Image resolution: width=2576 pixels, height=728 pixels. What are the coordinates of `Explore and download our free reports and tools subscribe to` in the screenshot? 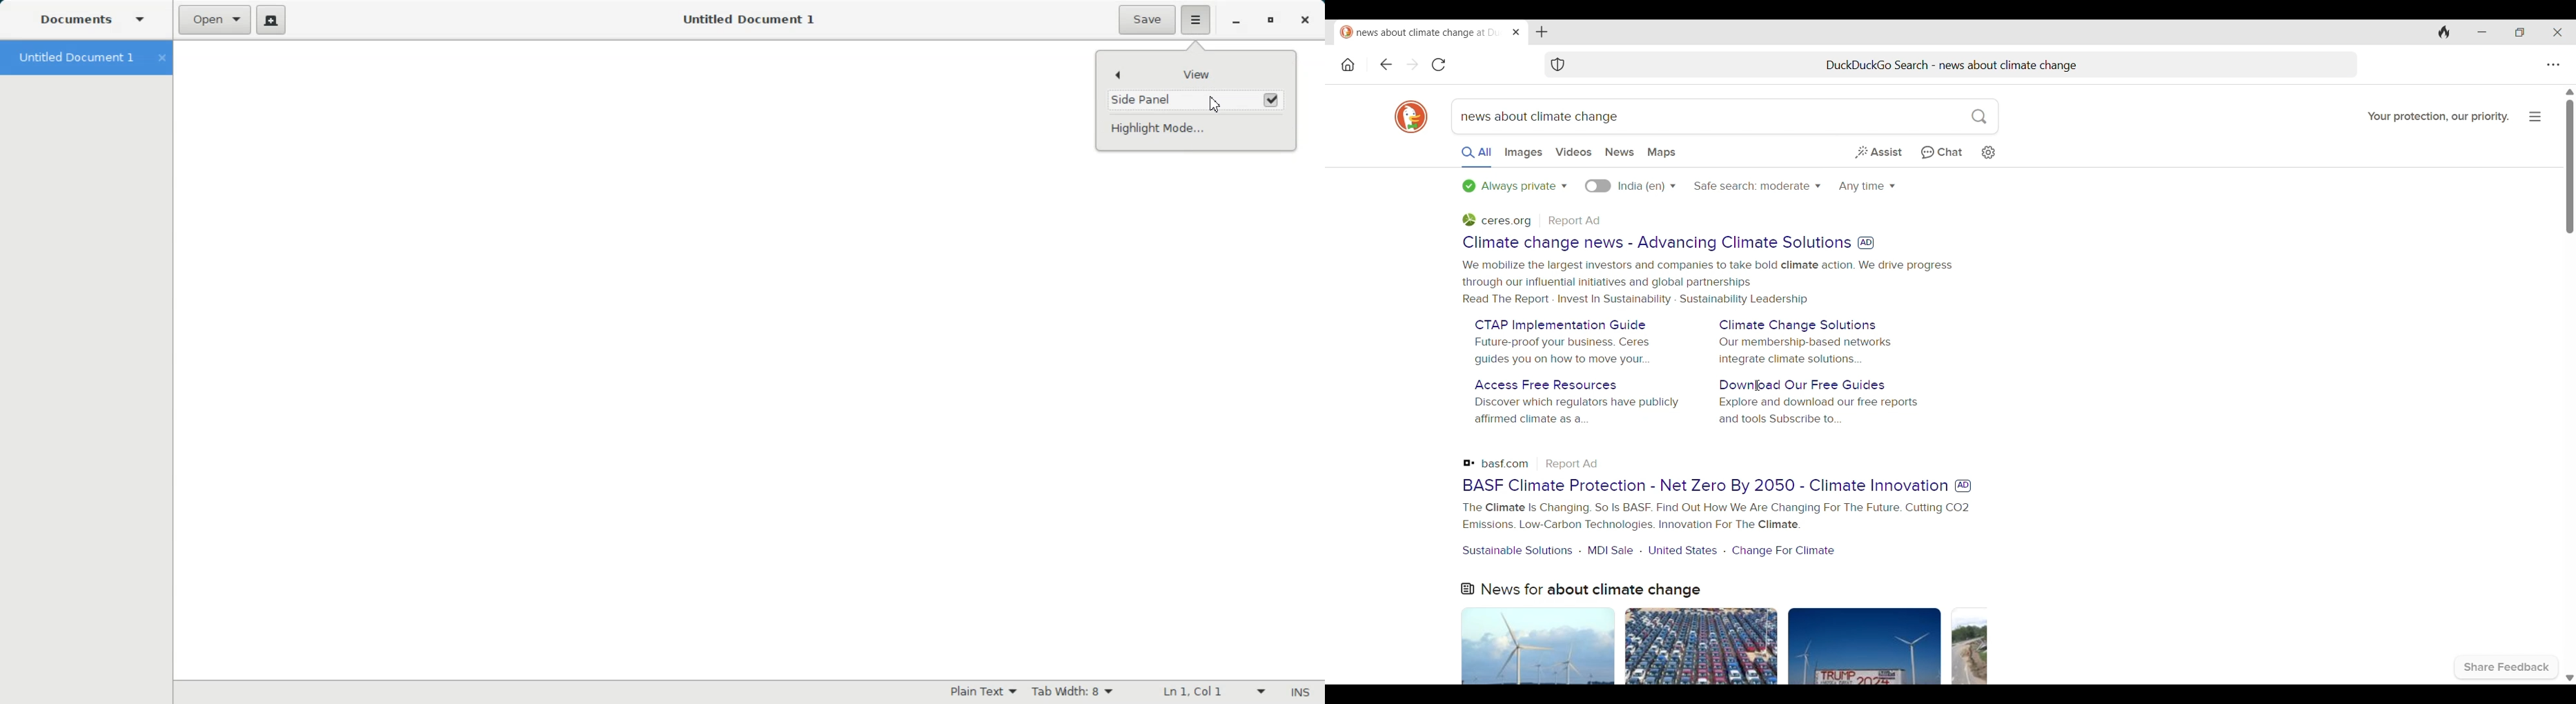 It's located at (1819, 411).